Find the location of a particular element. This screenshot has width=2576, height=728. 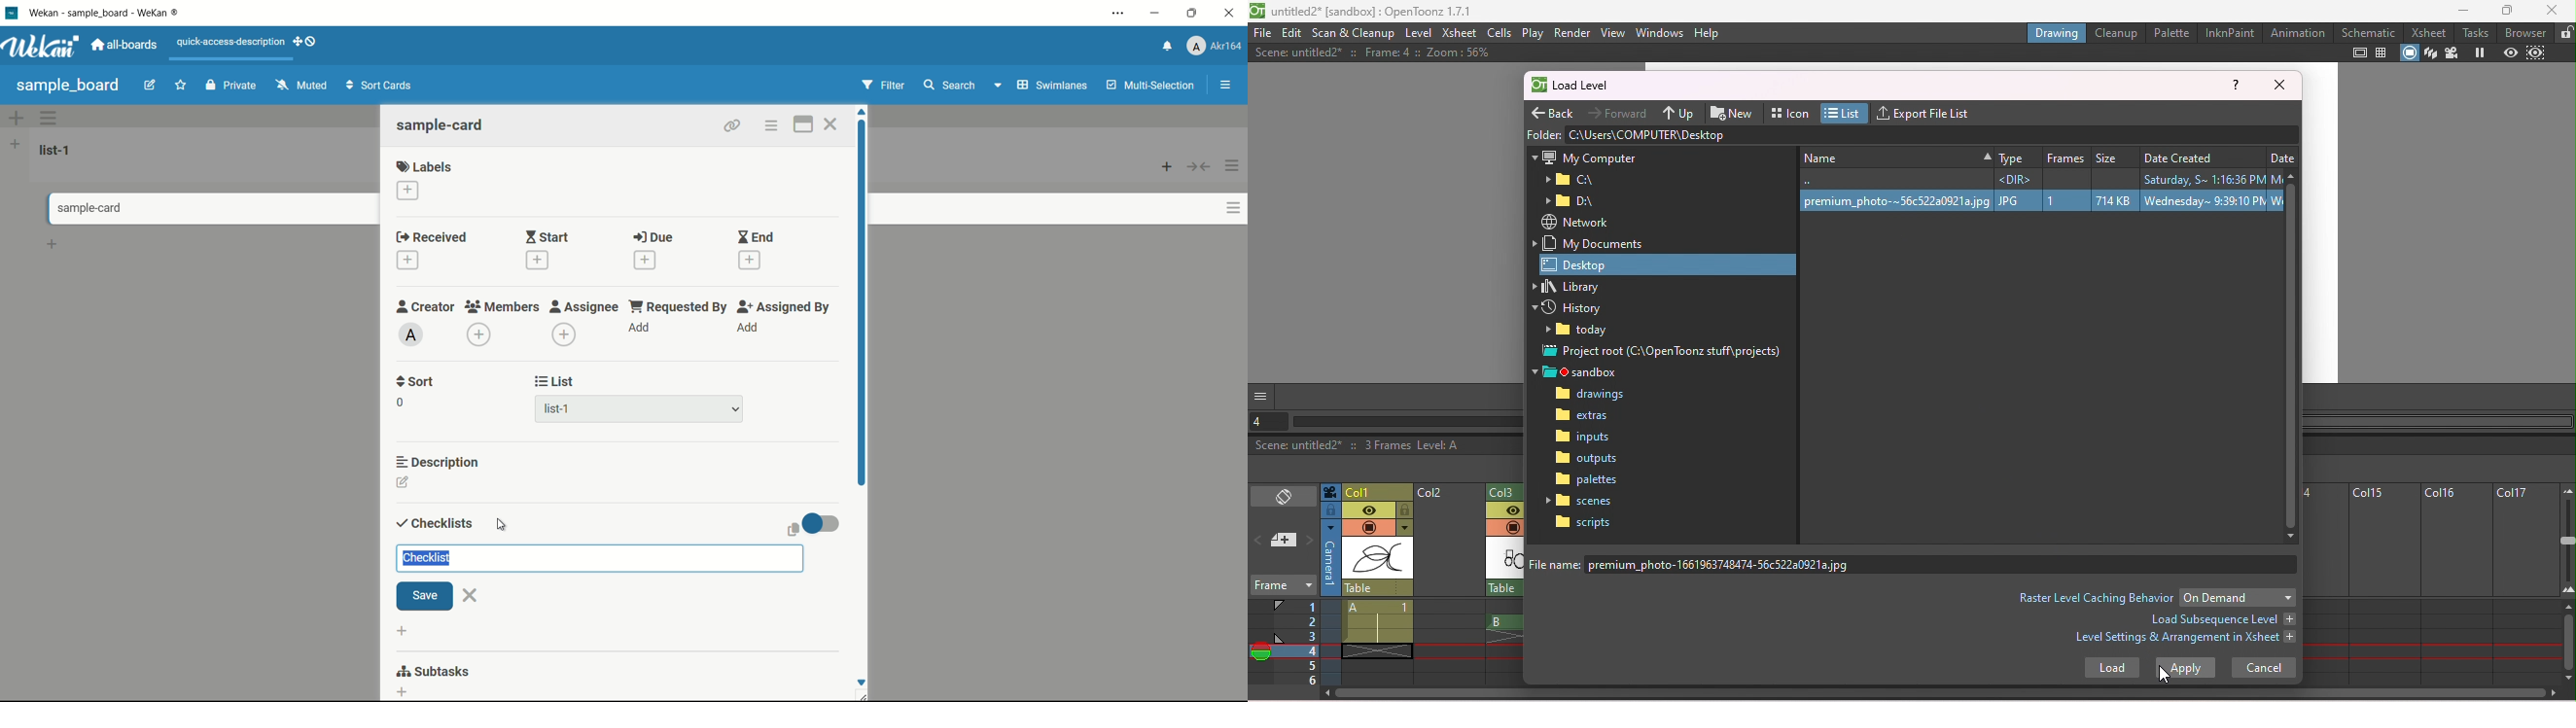

lock toggle is located at coordinates (1405, 510).